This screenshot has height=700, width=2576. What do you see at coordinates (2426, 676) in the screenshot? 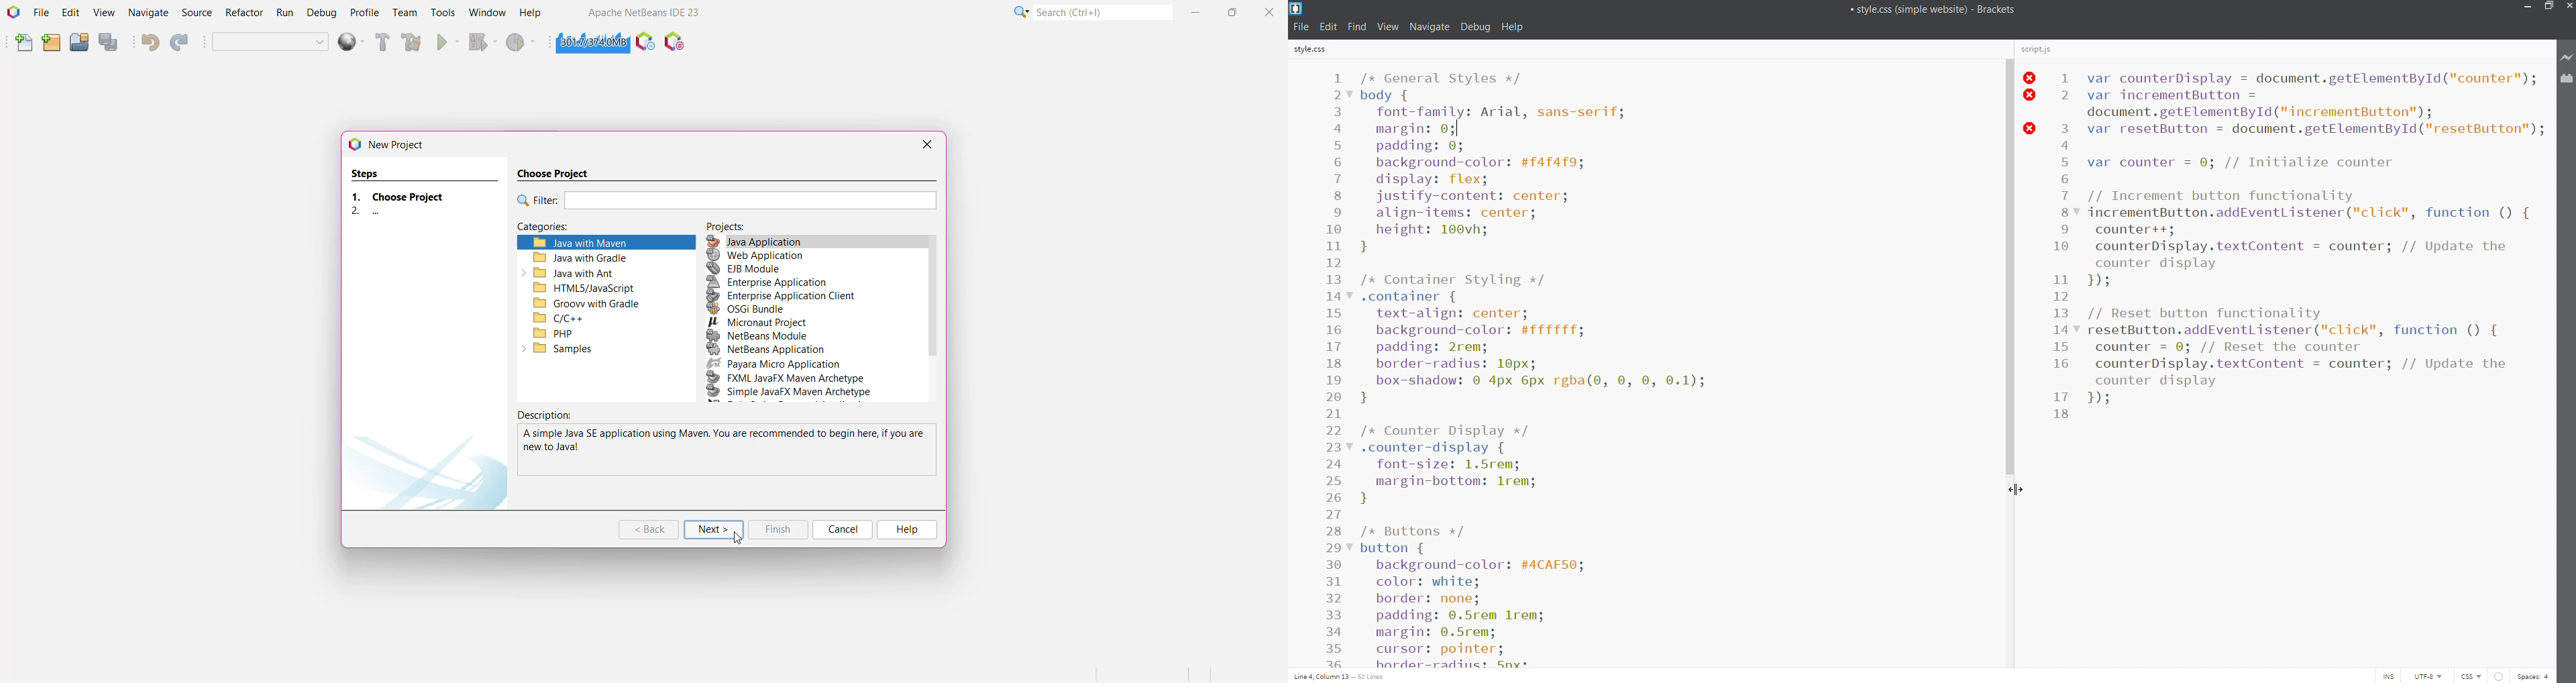
I see `encoding` at bounding box center [2426, 676].